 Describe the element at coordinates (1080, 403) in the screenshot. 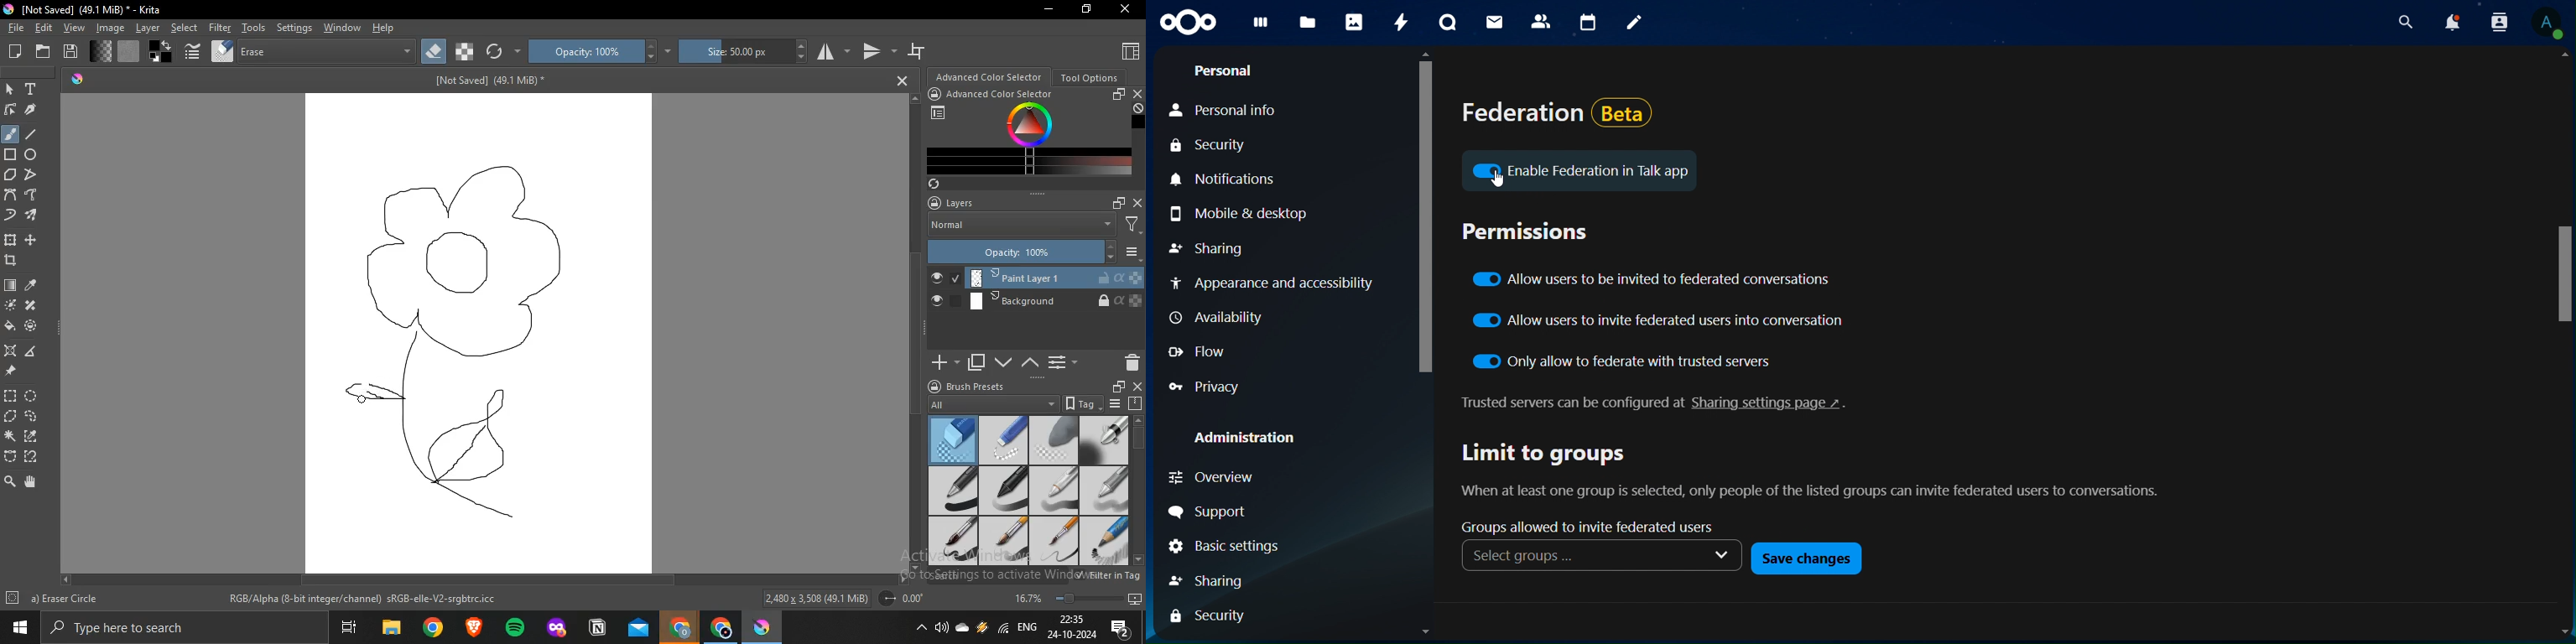

I see `tag` at that location.